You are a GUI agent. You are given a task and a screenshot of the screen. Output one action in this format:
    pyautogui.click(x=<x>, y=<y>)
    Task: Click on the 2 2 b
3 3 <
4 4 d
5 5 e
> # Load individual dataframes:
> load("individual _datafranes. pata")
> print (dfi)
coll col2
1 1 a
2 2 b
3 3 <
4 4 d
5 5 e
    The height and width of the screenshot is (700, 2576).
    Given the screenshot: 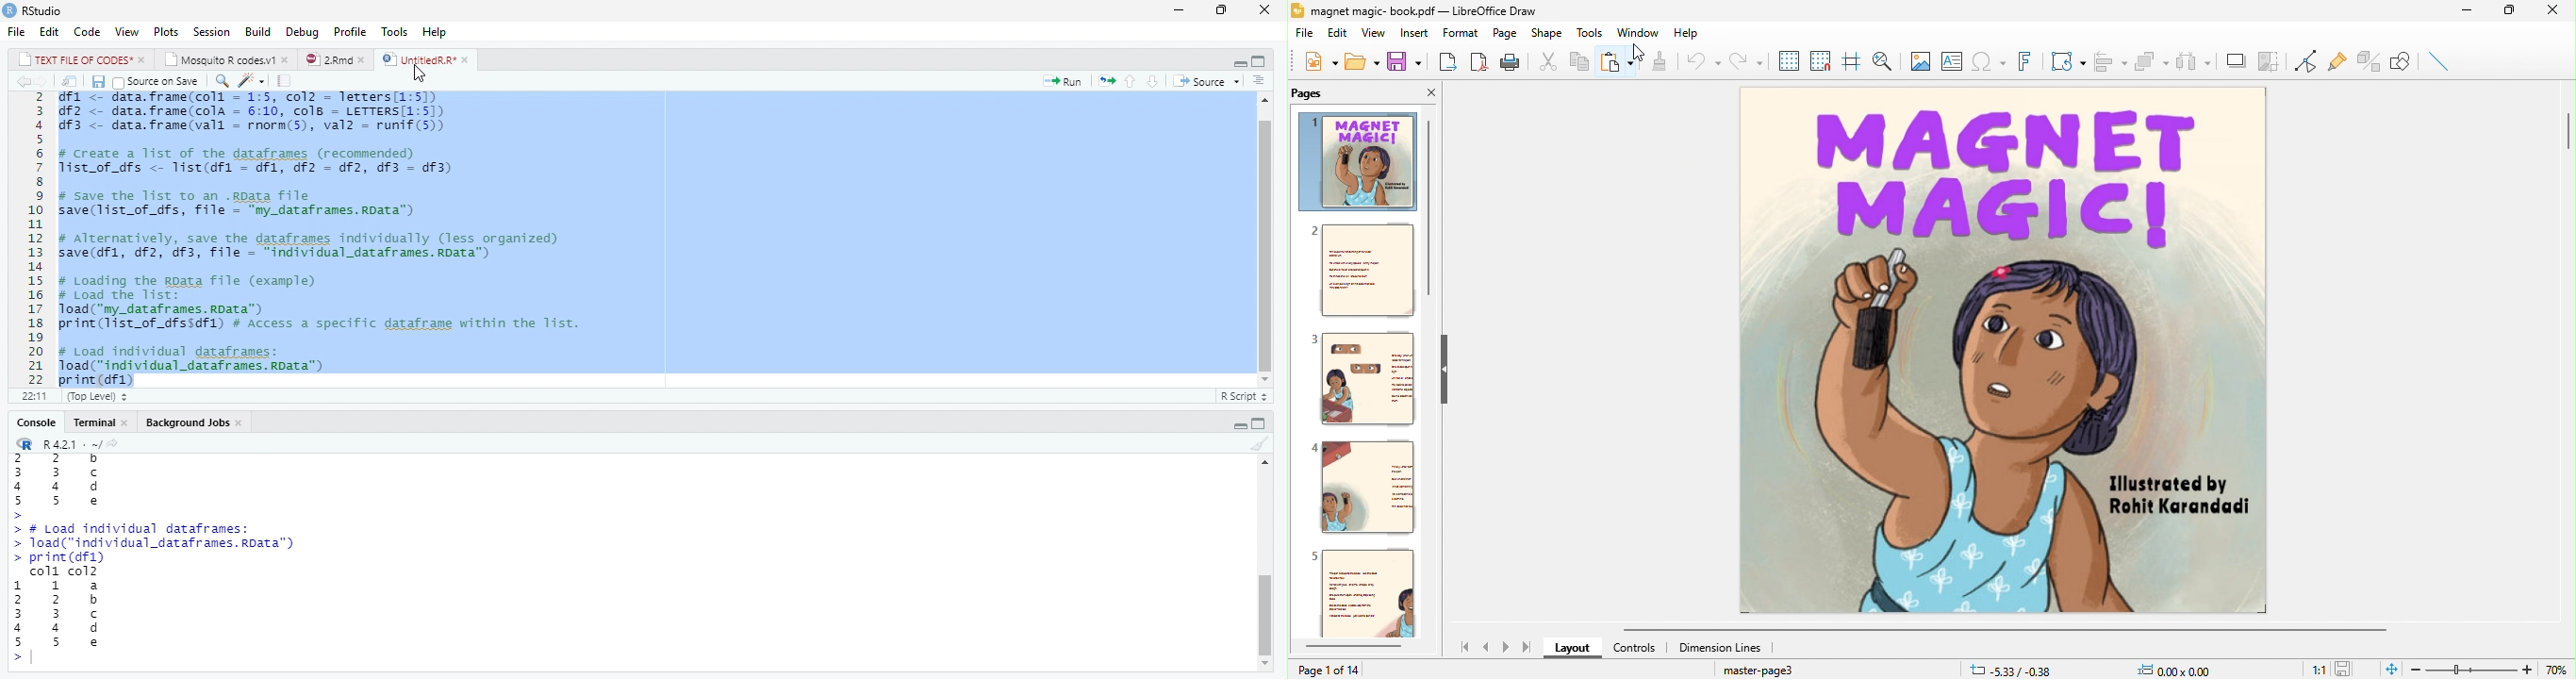 What is the action you would take?
    pyautogui.click(x=155, y=553)
    